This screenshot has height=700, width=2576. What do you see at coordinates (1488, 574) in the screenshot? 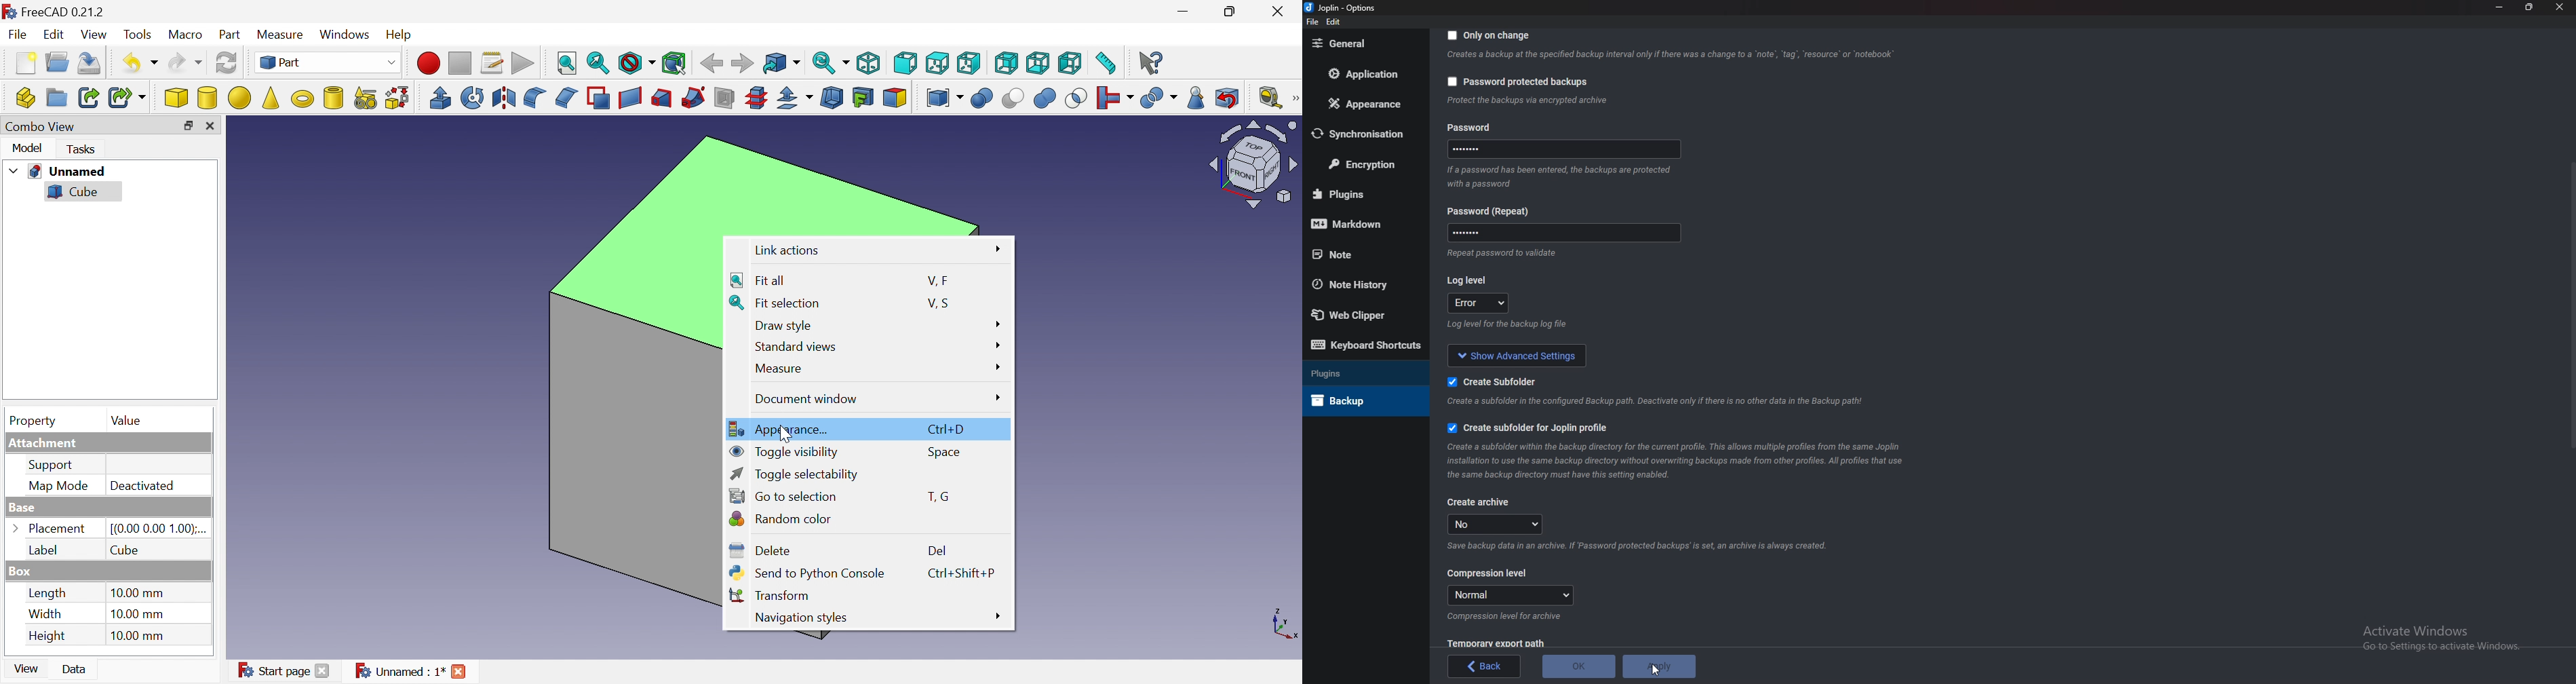
I see `Compression level` at bounding box center [1488, 574].